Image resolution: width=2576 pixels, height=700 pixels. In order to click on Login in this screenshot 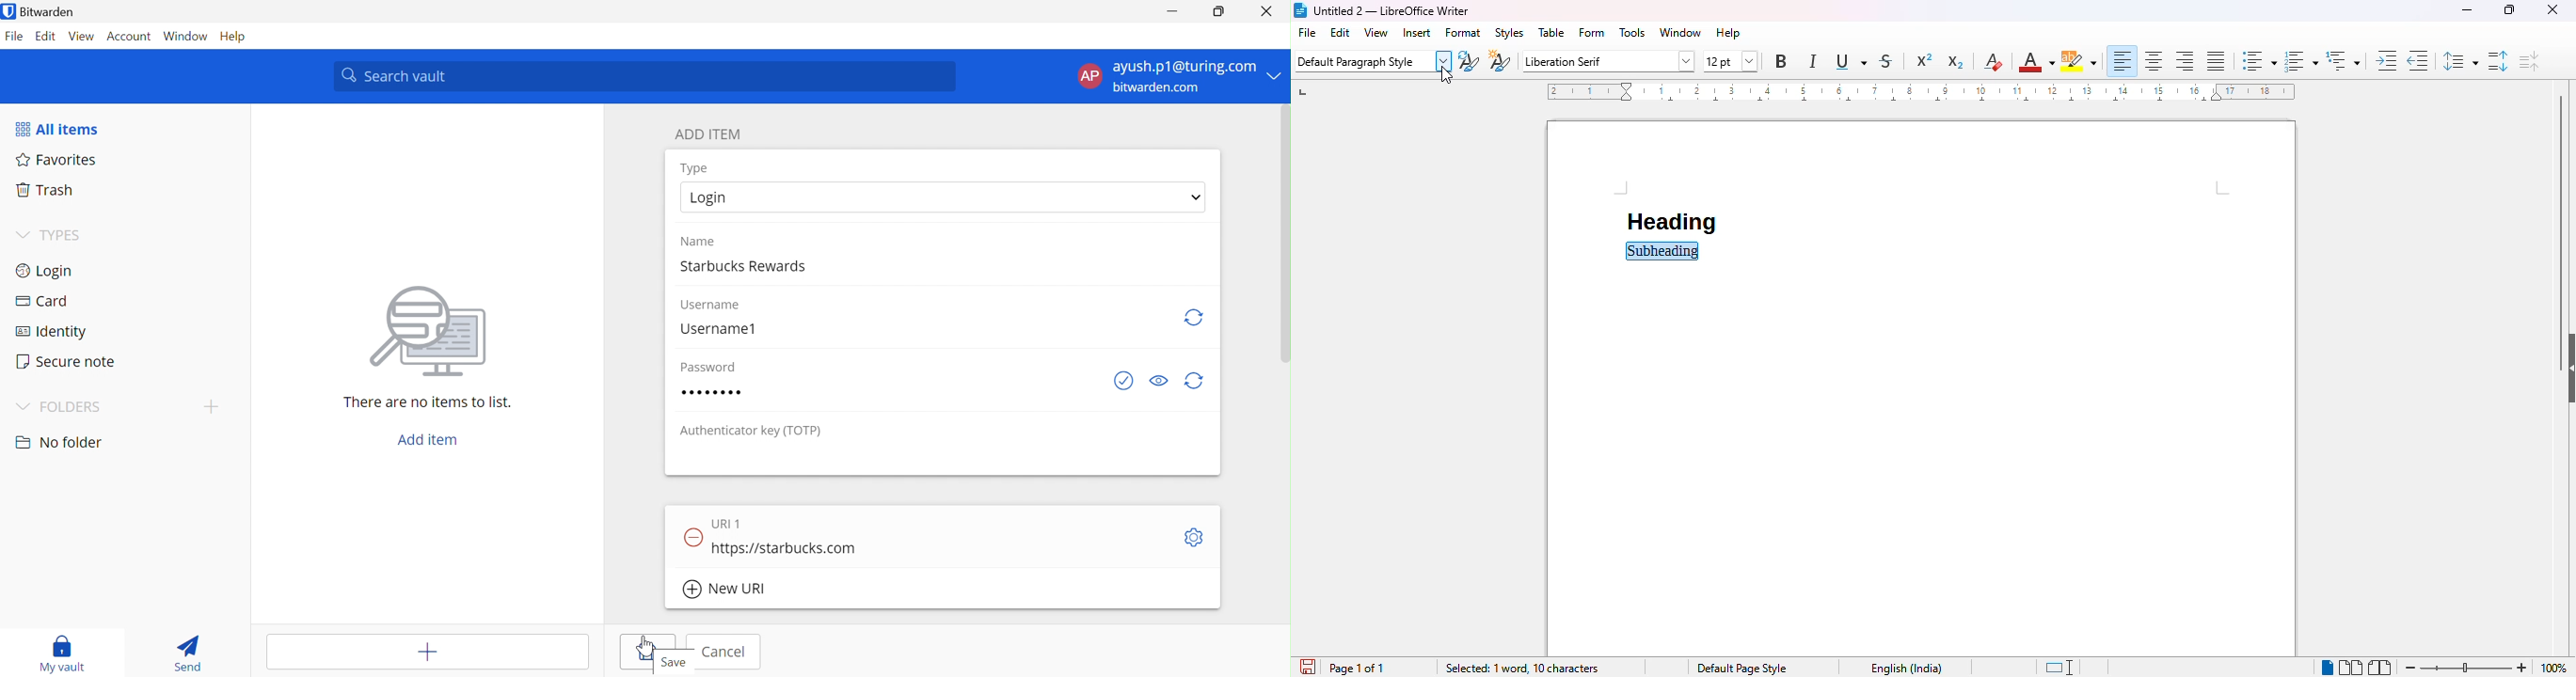, I will do `click(714, 196)`.